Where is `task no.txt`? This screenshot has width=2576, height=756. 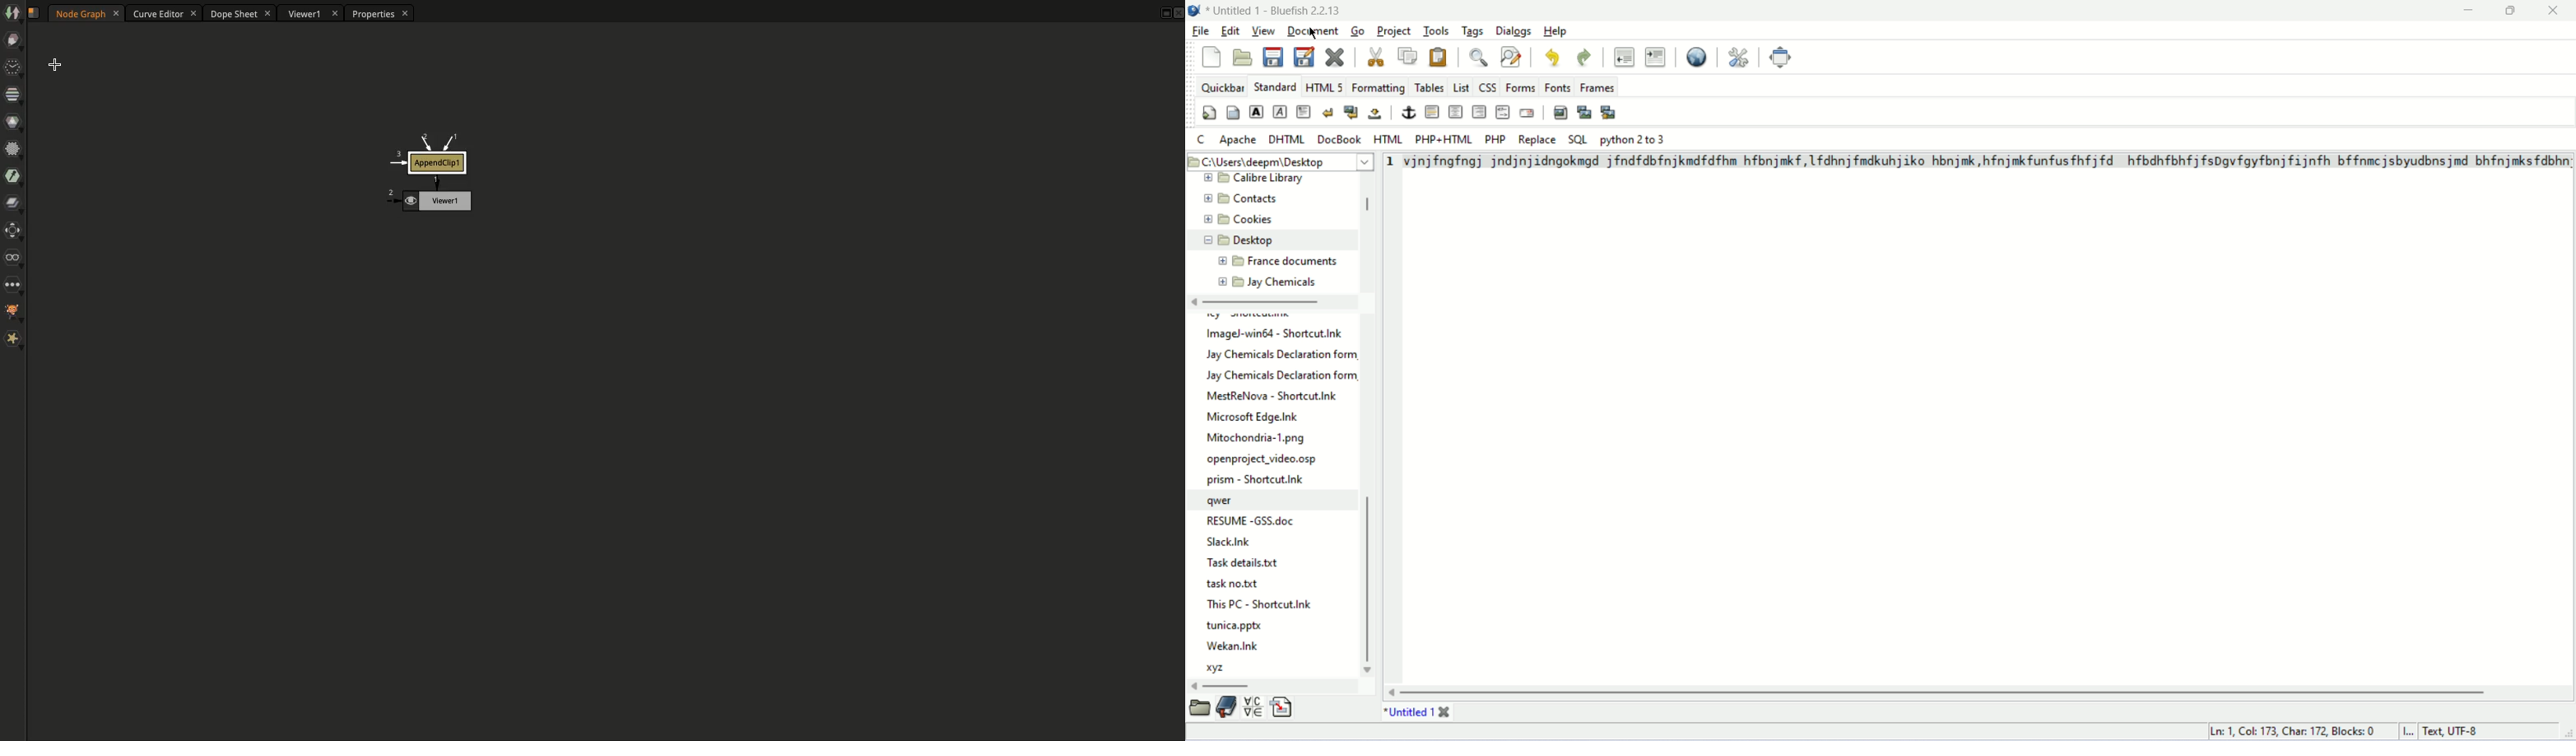 task no.txt is located at coordinates (1233, 585).